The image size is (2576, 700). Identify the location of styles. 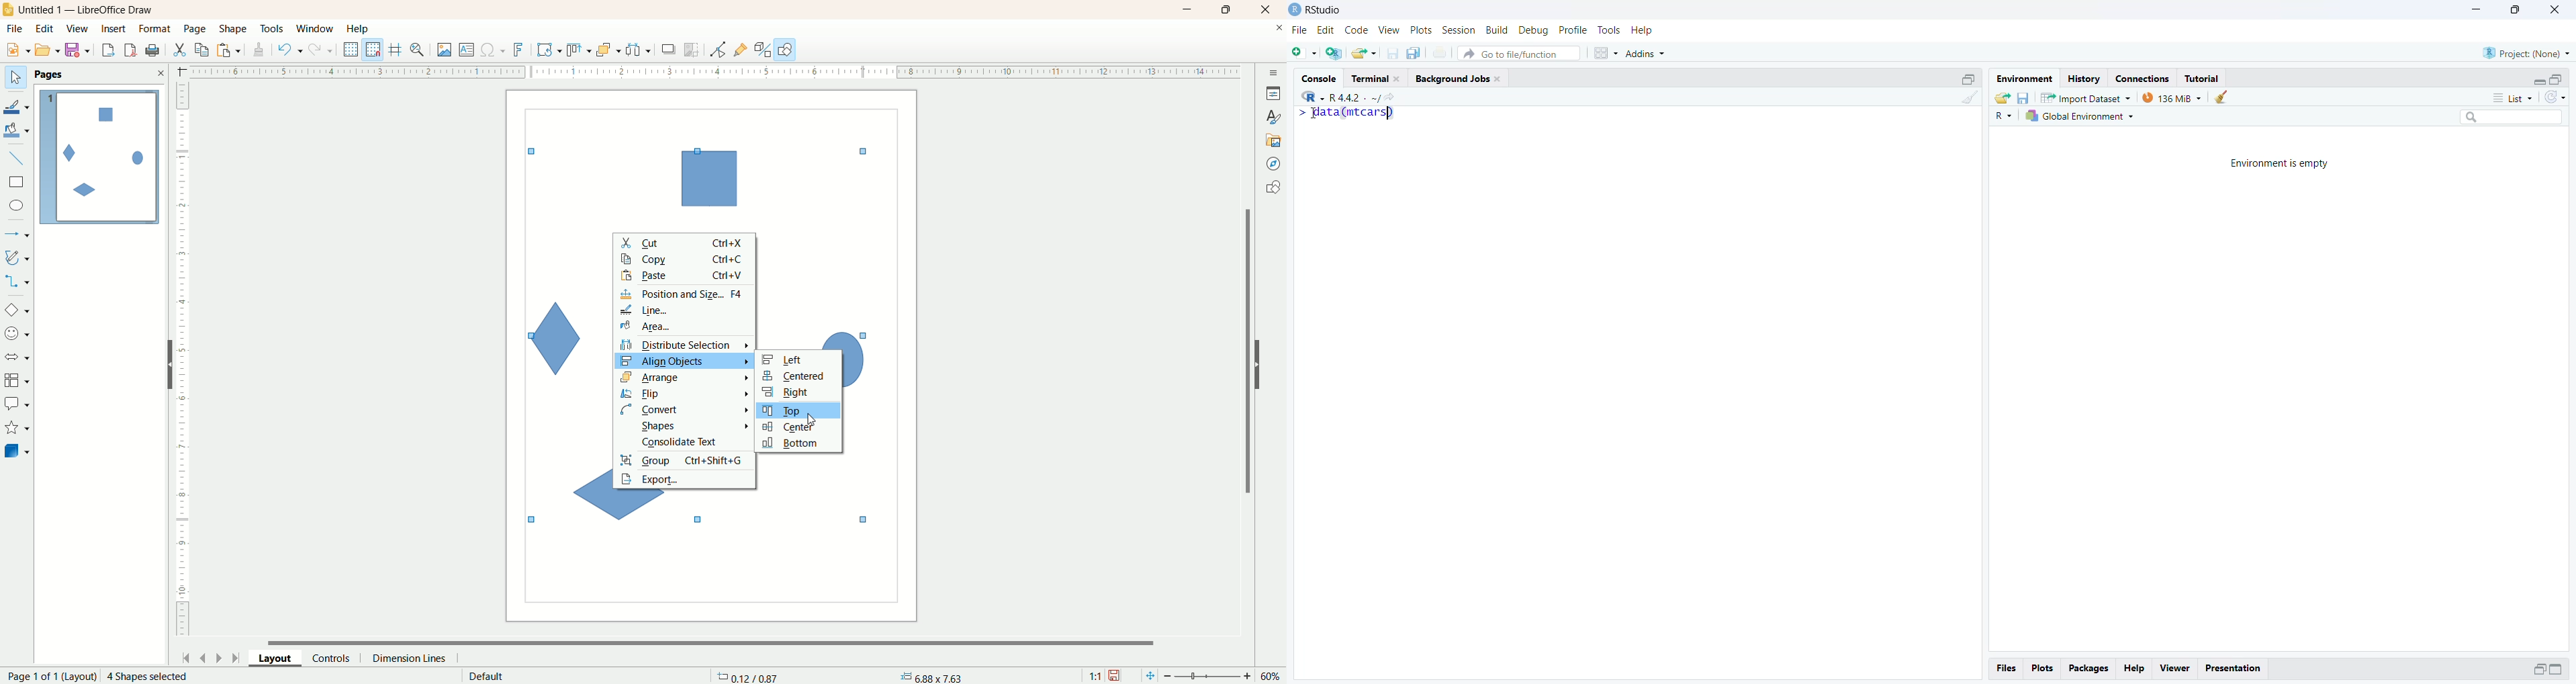
(1273, 115).